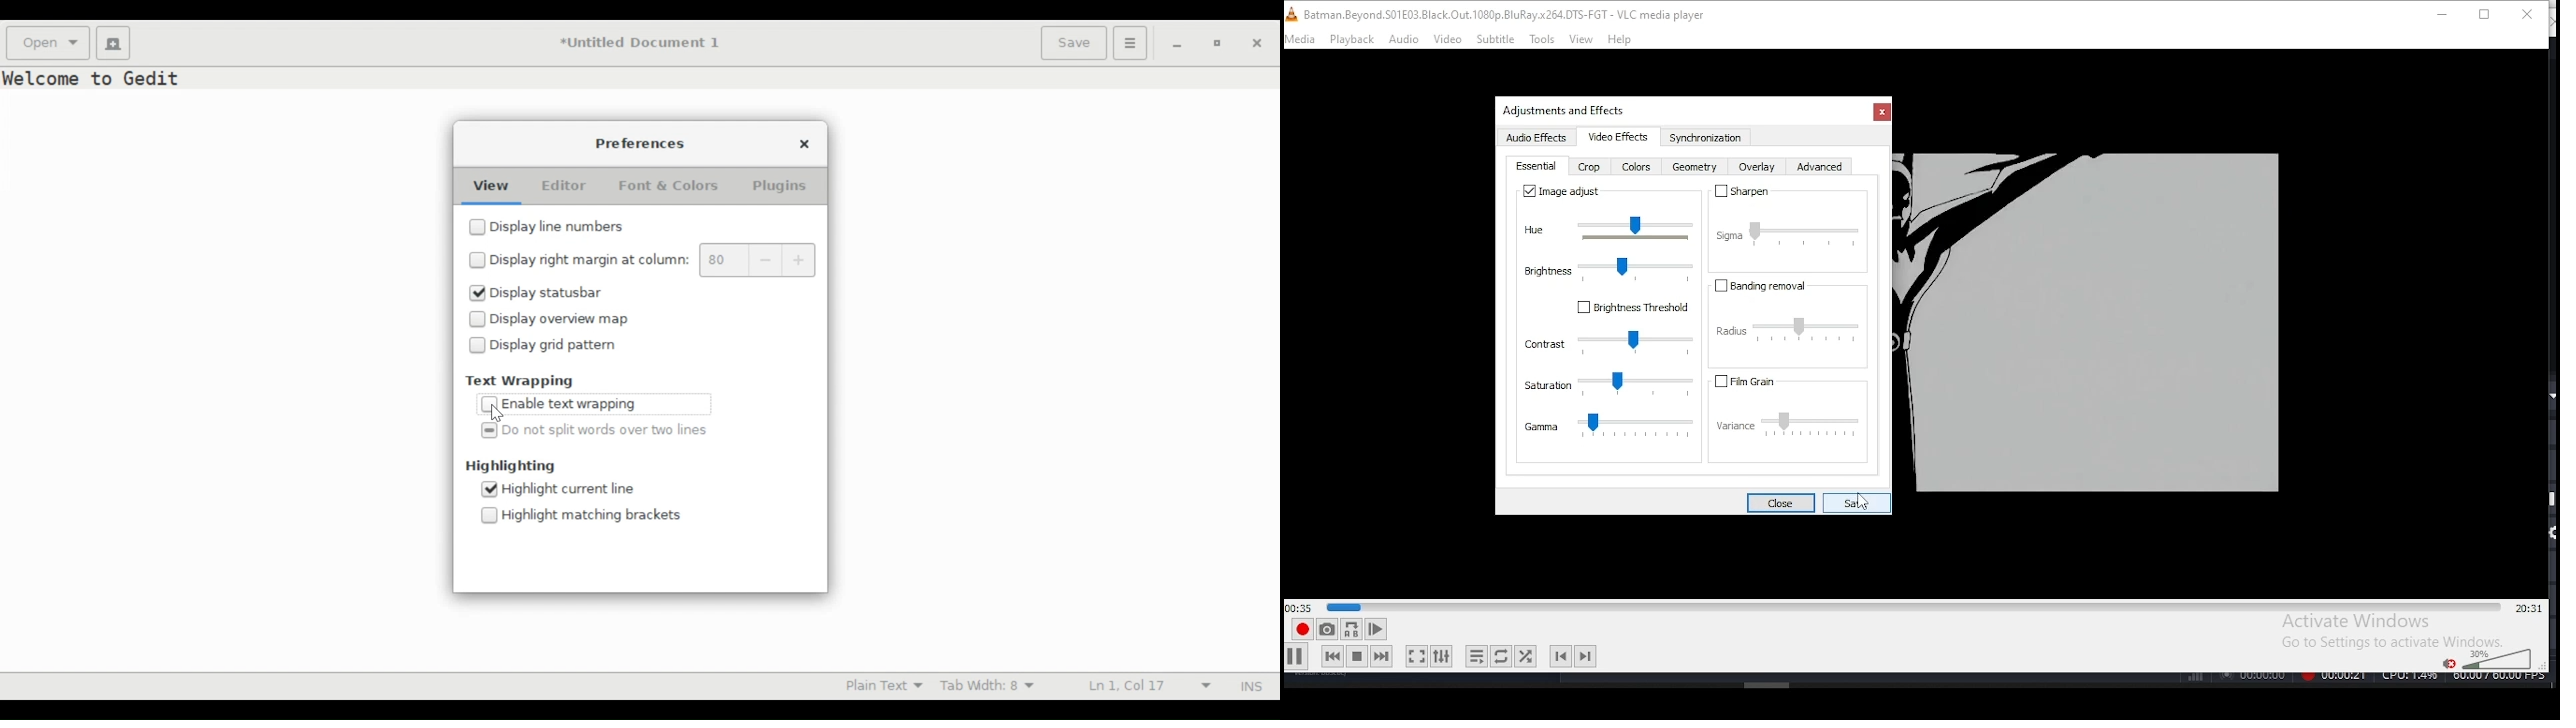  What do you see at coordinates (1538, 167) in the screenshot?
I see `essential` at bounding box center [1538, 167].